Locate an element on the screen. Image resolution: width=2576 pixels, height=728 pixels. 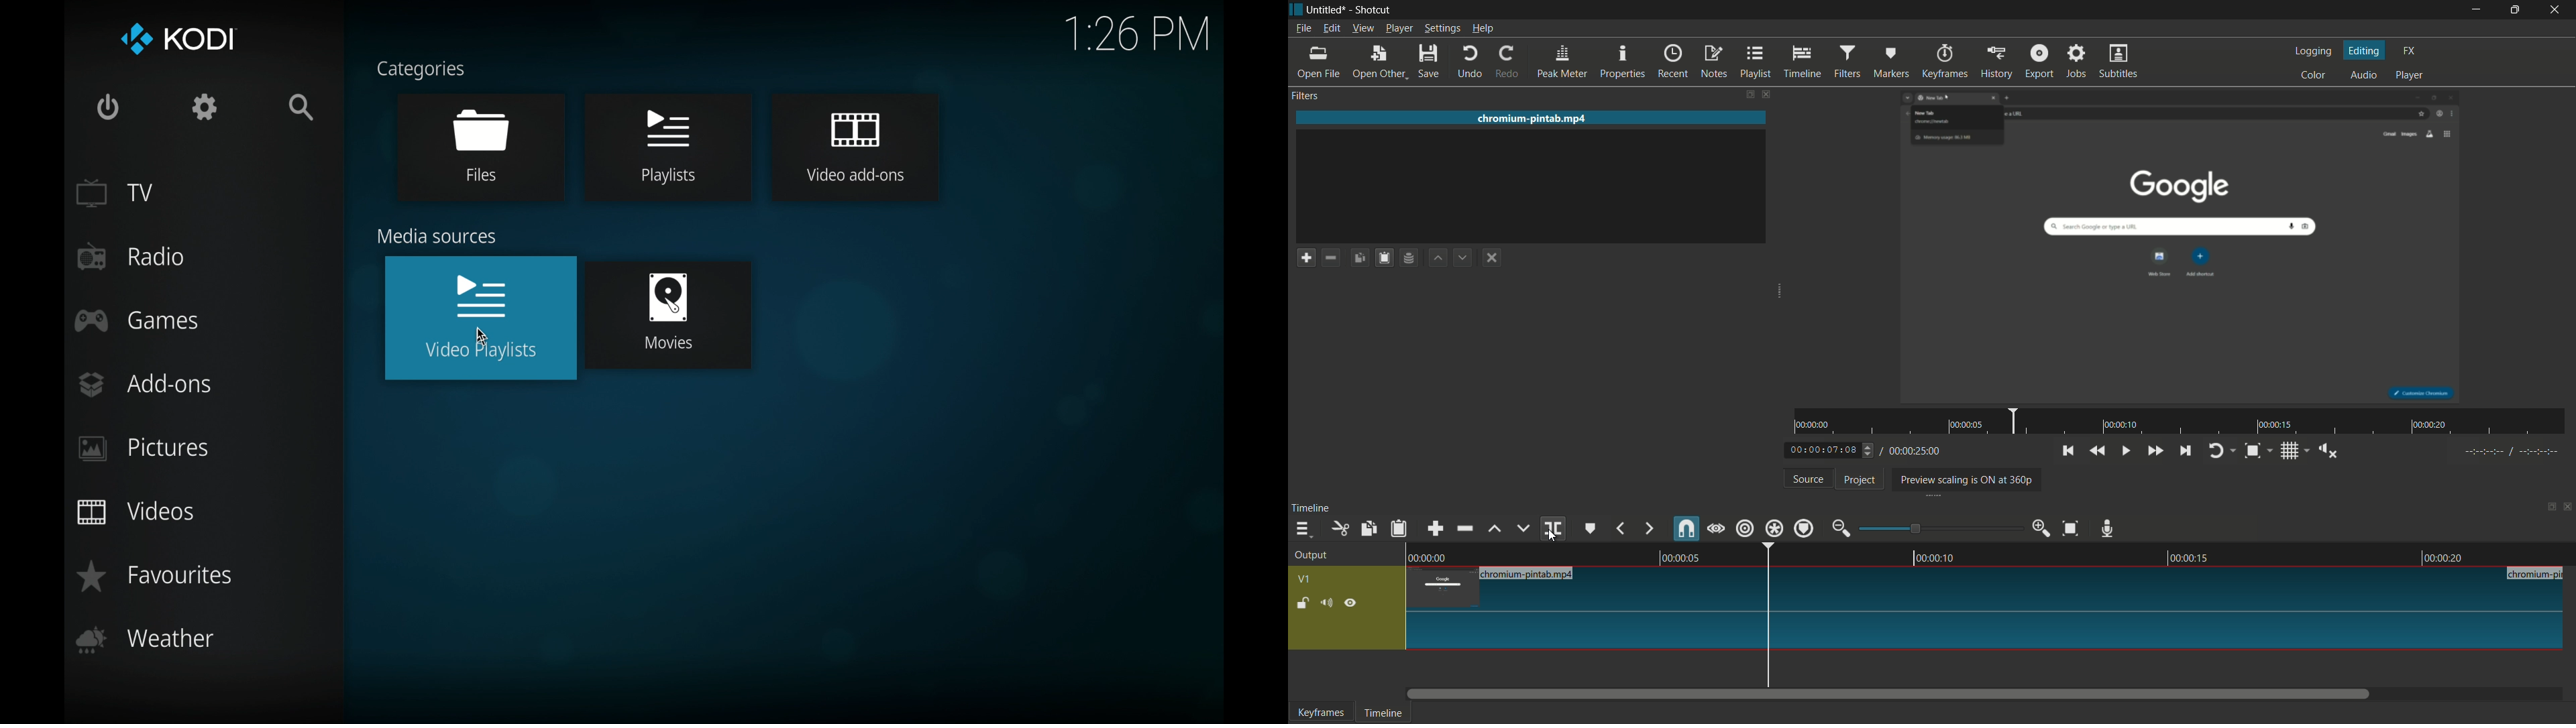
video in timeline is located at coordinates (1985, 609).